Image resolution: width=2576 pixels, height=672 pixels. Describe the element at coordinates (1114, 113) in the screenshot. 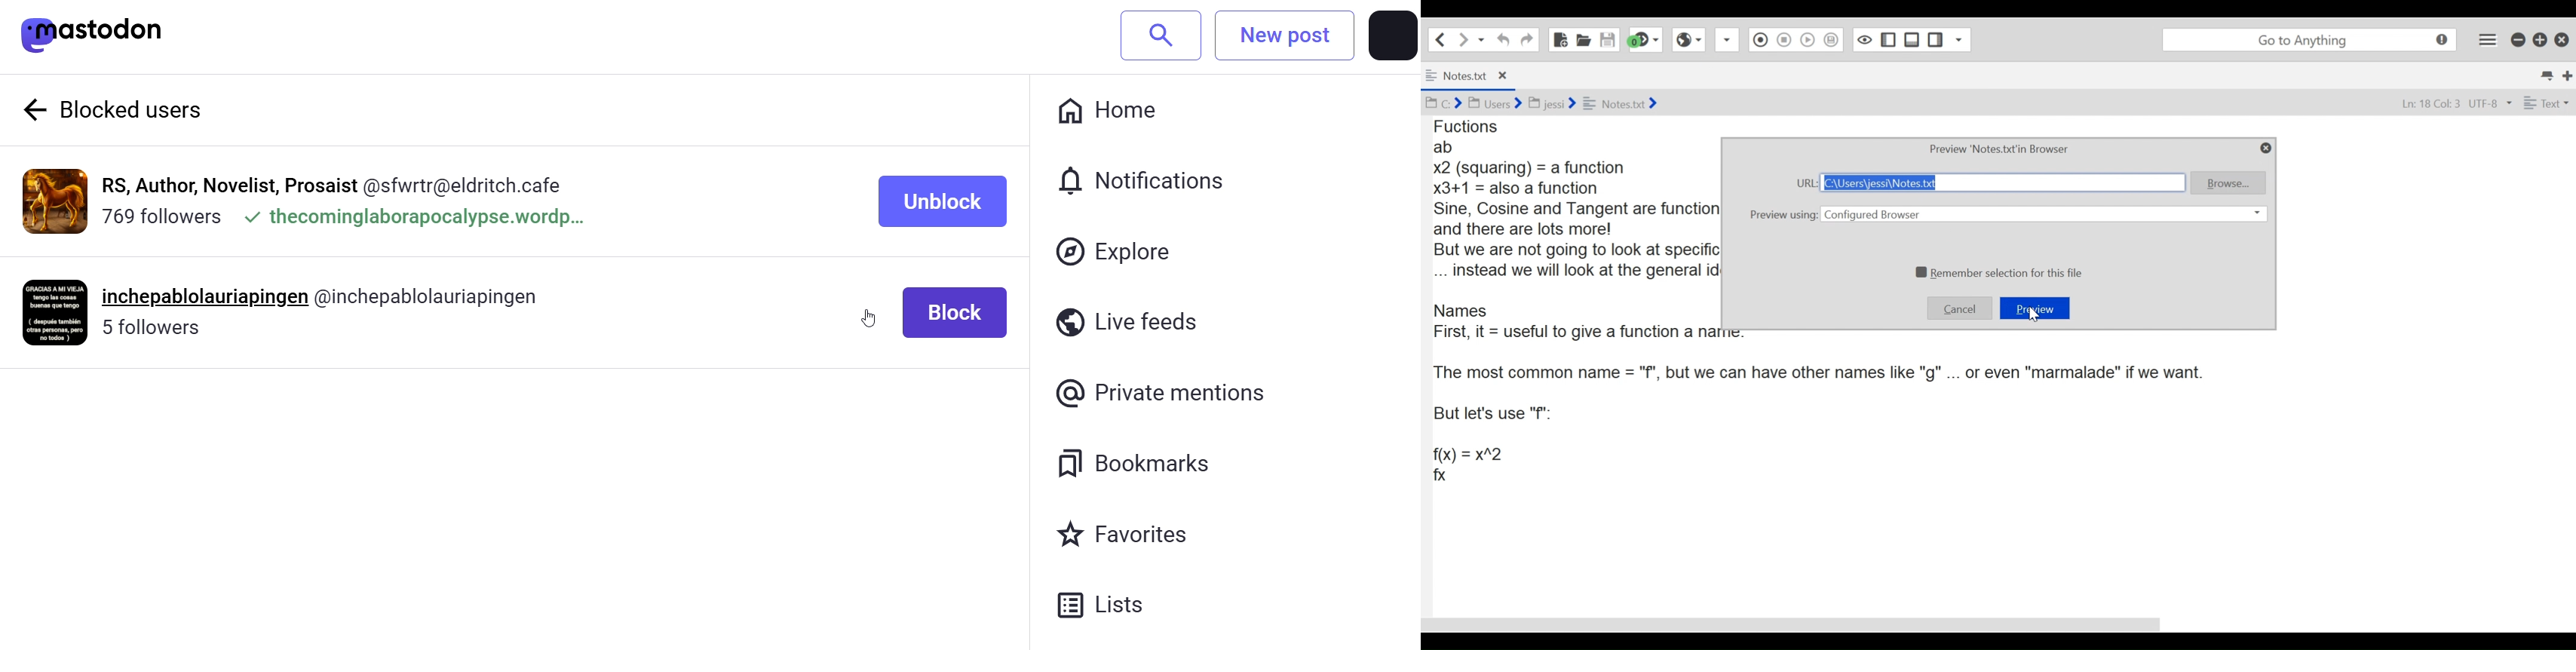

I see `home ` at that location.